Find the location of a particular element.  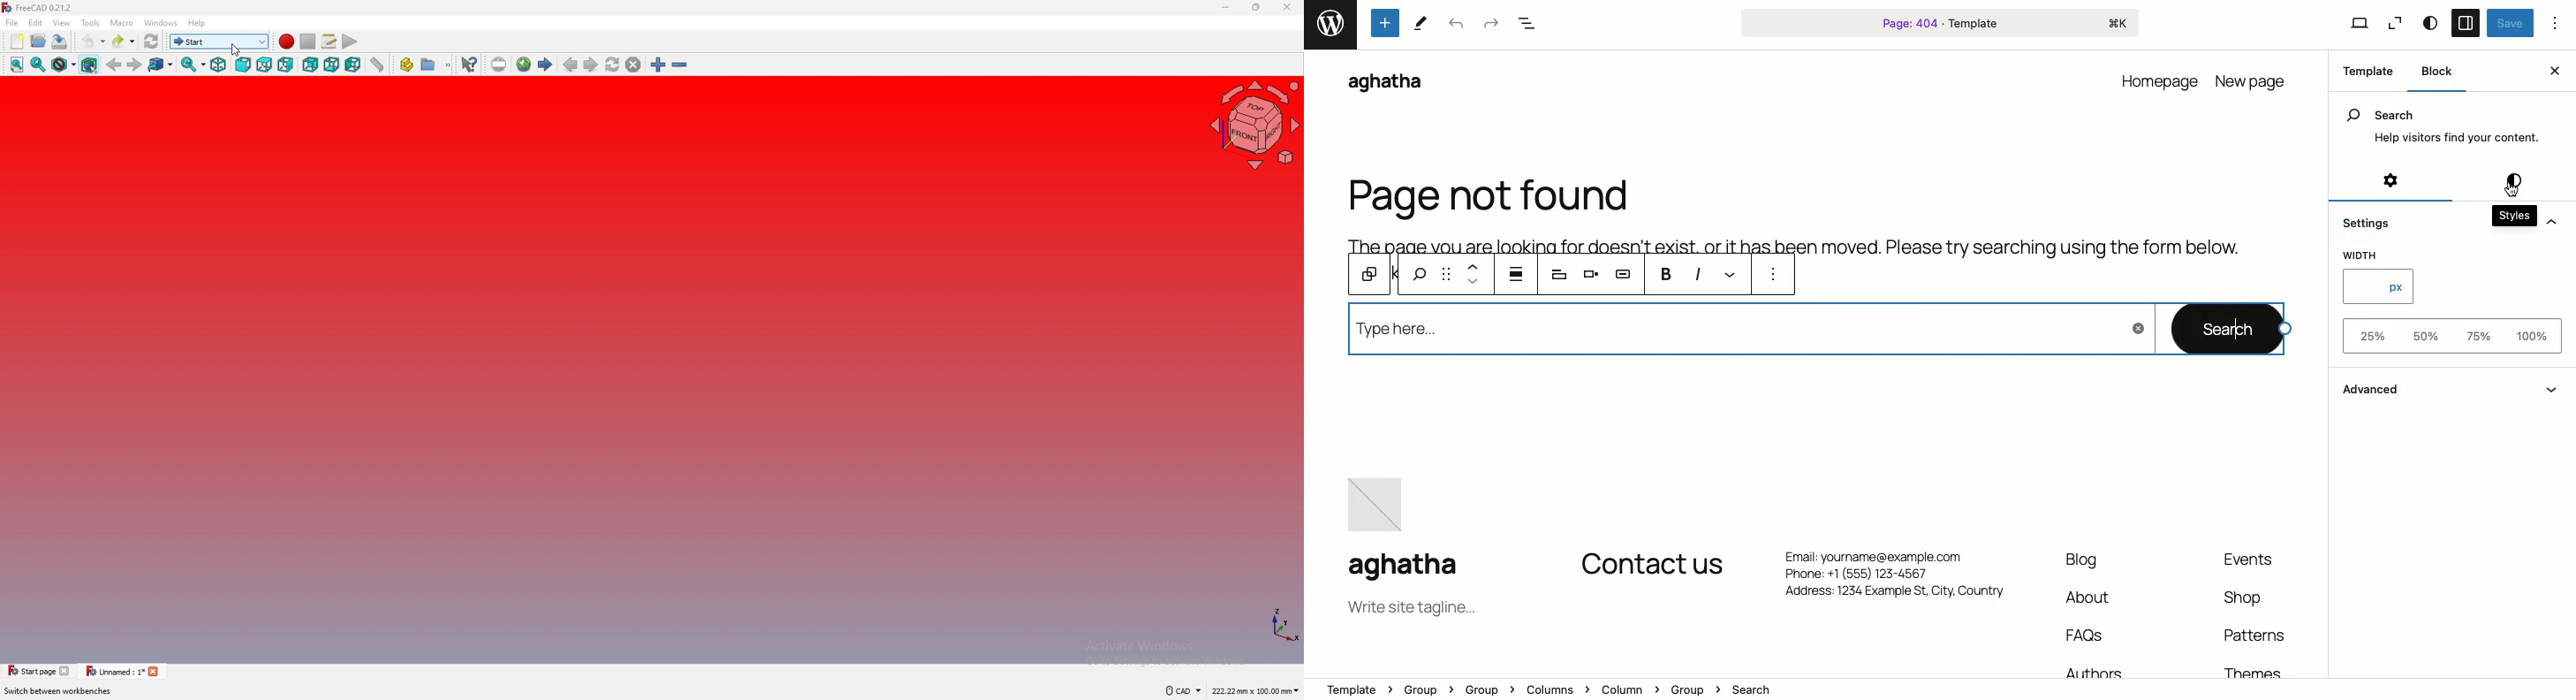

Contact us is located at coordinates (1652, 566).